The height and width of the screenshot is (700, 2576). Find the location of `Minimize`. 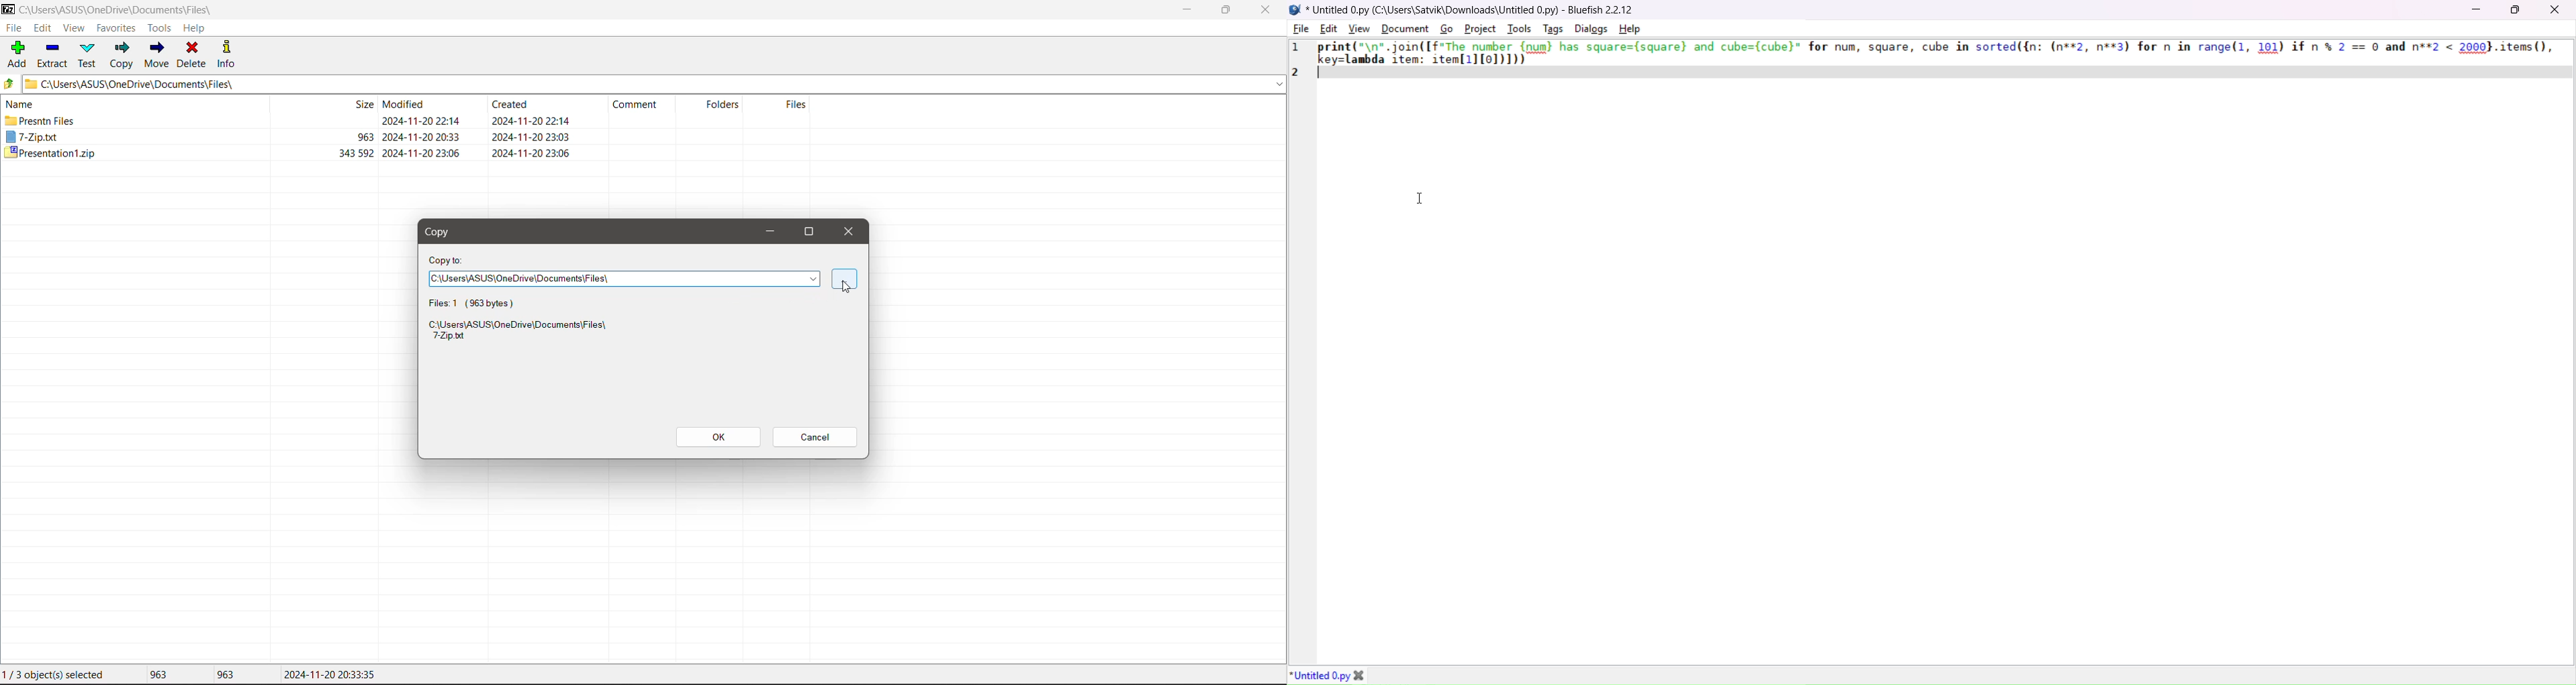

Minimize is located at coordinates (767, 231).